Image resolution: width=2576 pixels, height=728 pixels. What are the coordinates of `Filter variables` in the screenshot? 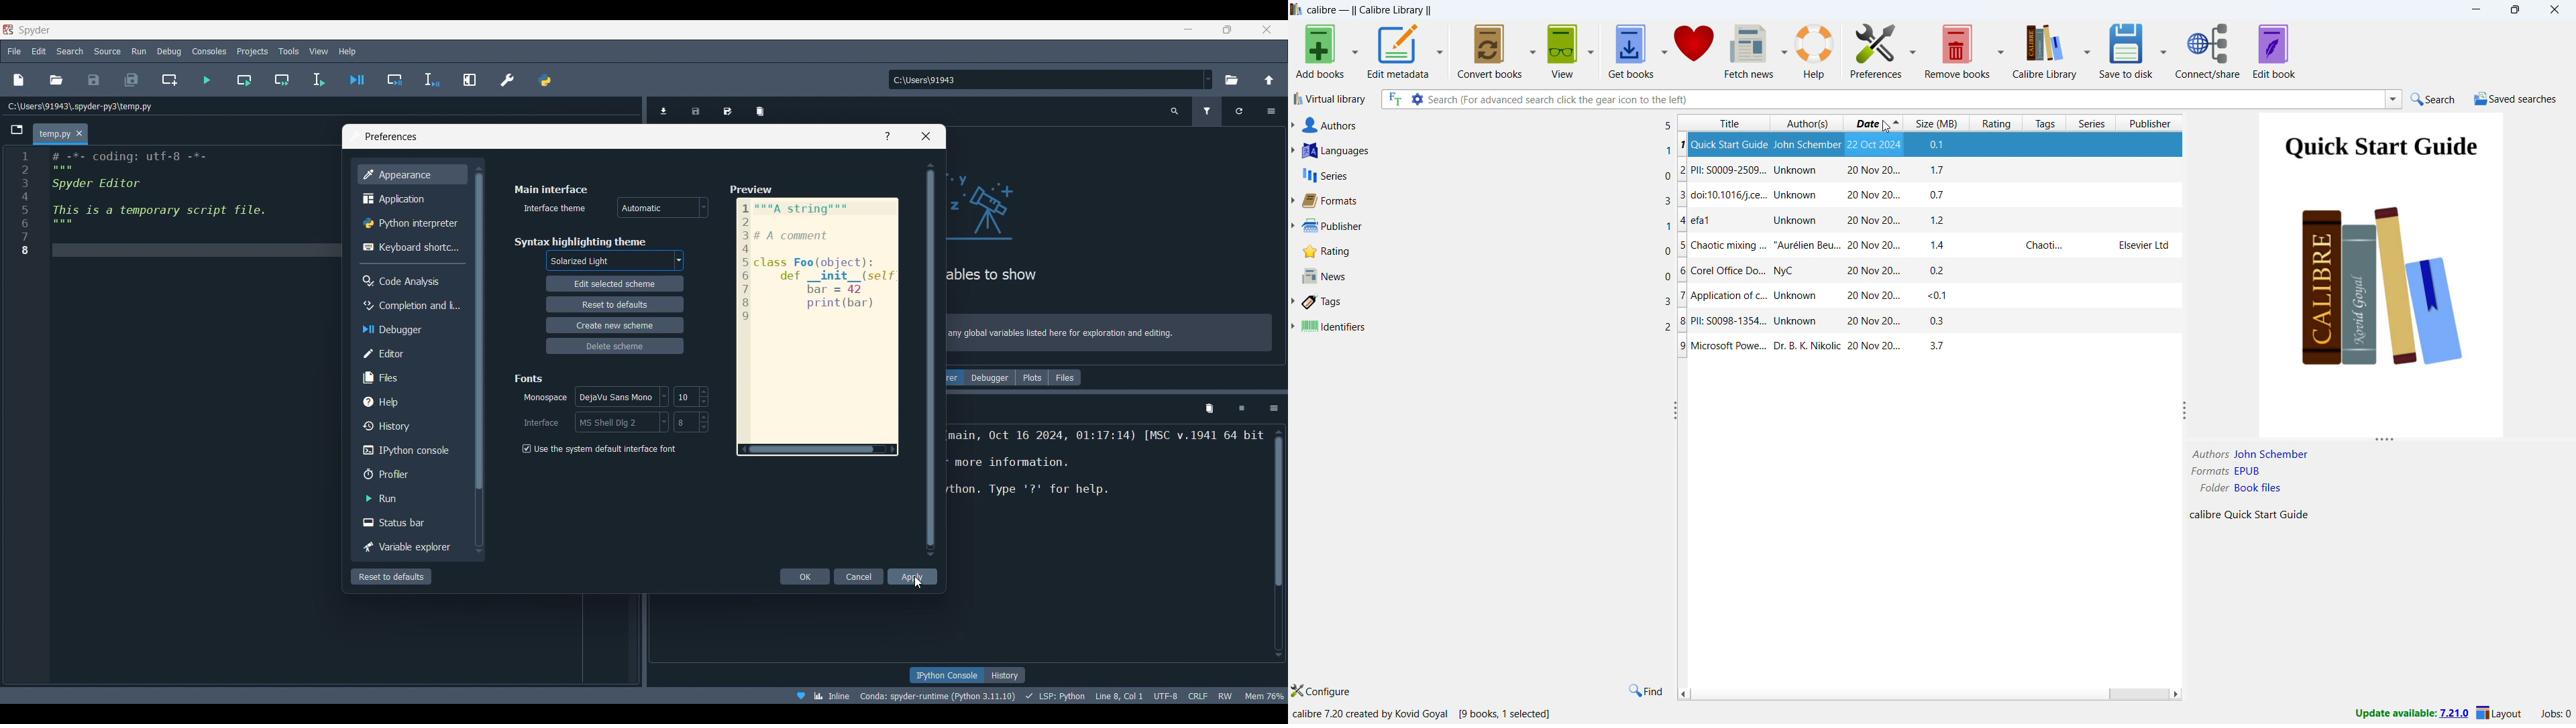 It's located at (1207, 111).